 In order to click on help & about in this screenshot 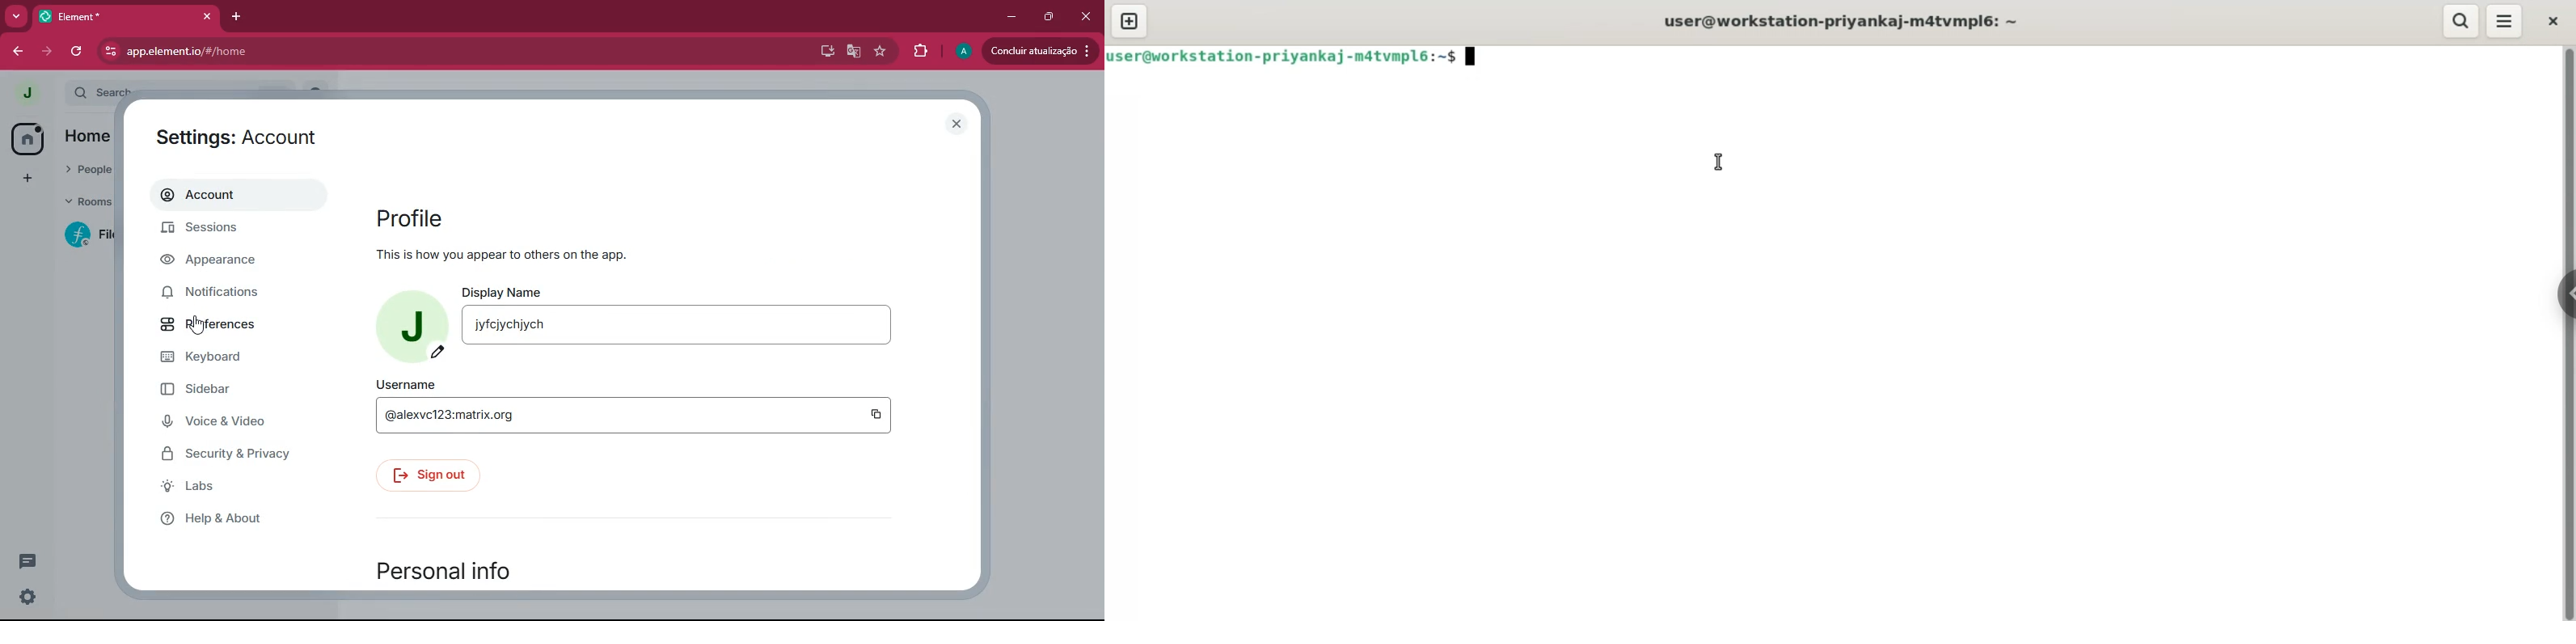, I will do `click(244, 519)`.